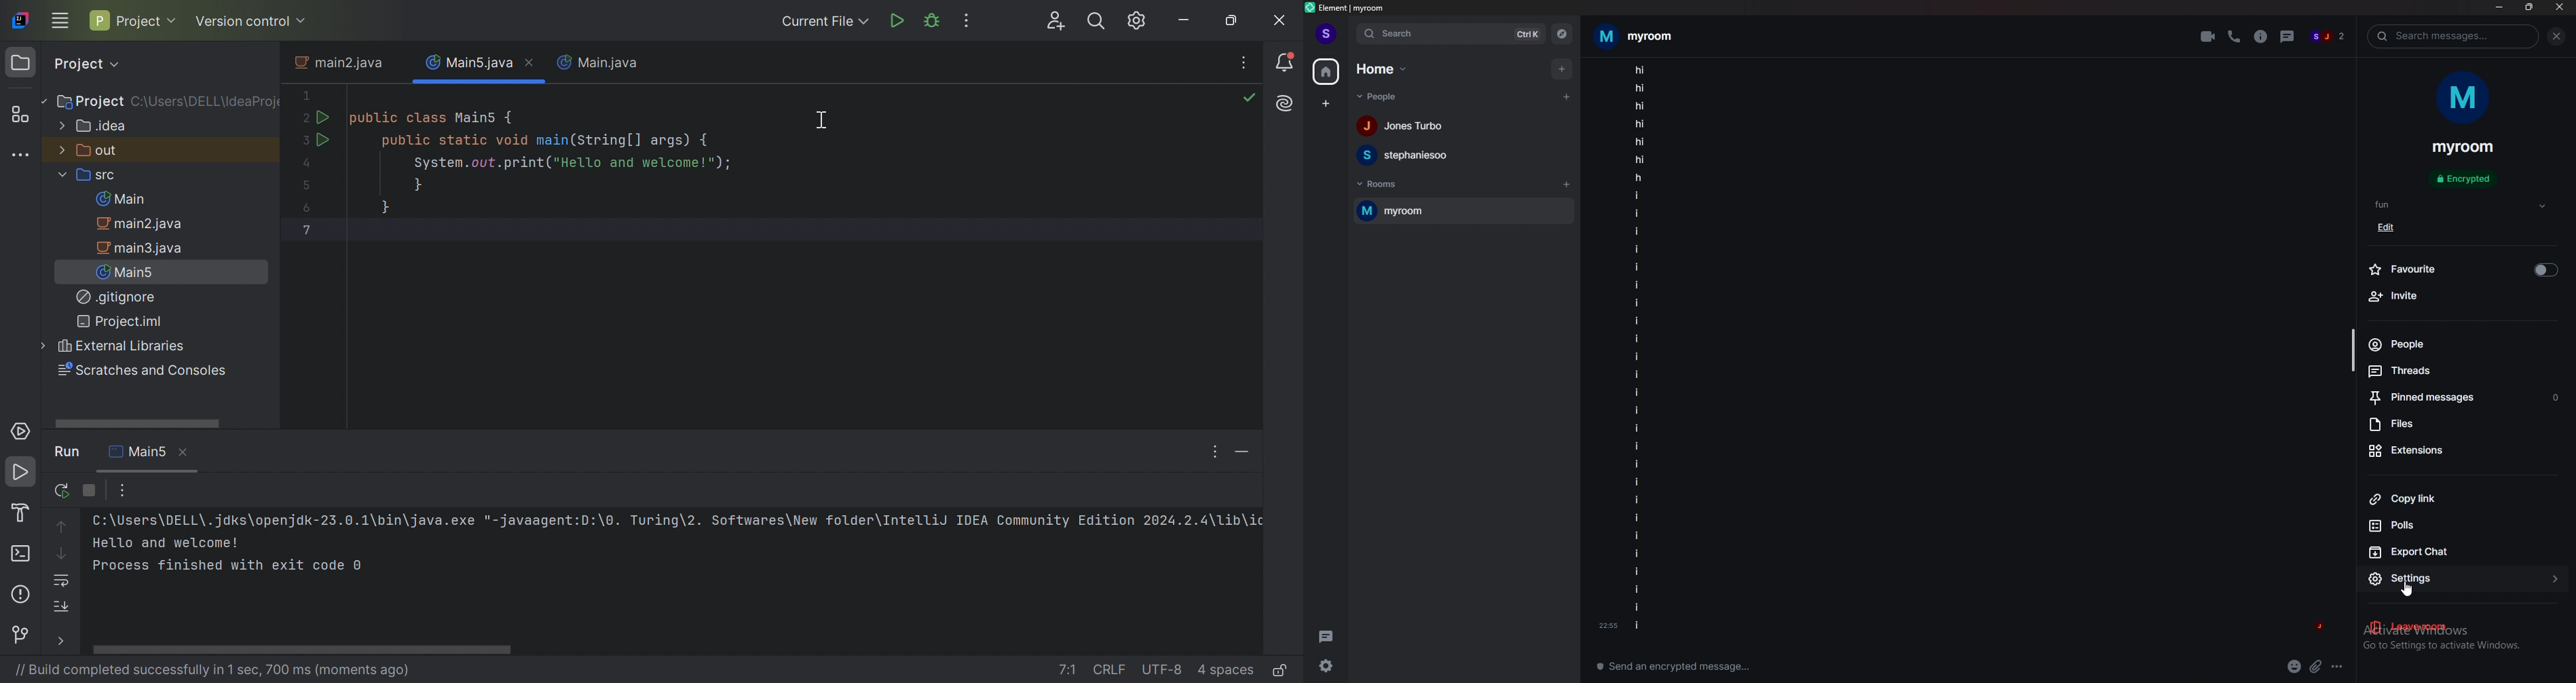 The image size is (2576, 700). What do you see at coordinates (1326, 34) in the screenshot?
I see `profile` at bounding box center [1326, 34].